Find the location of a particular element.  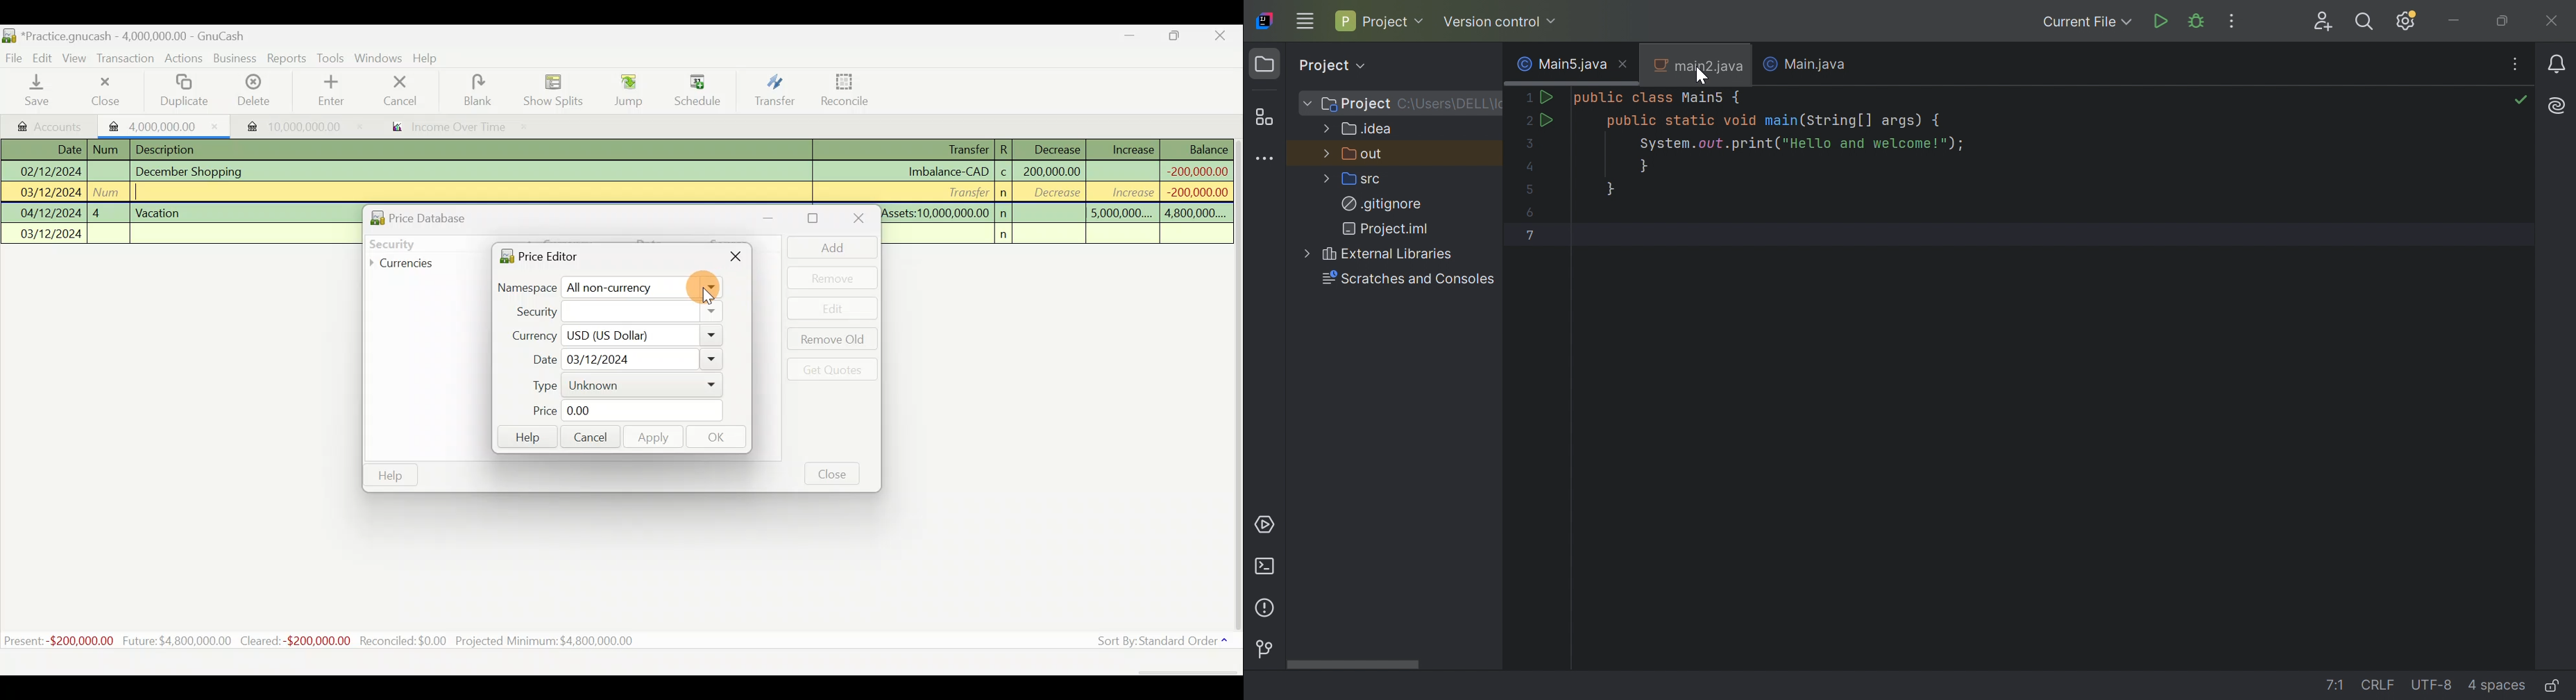

Project is located at coordinates (1356, 104).